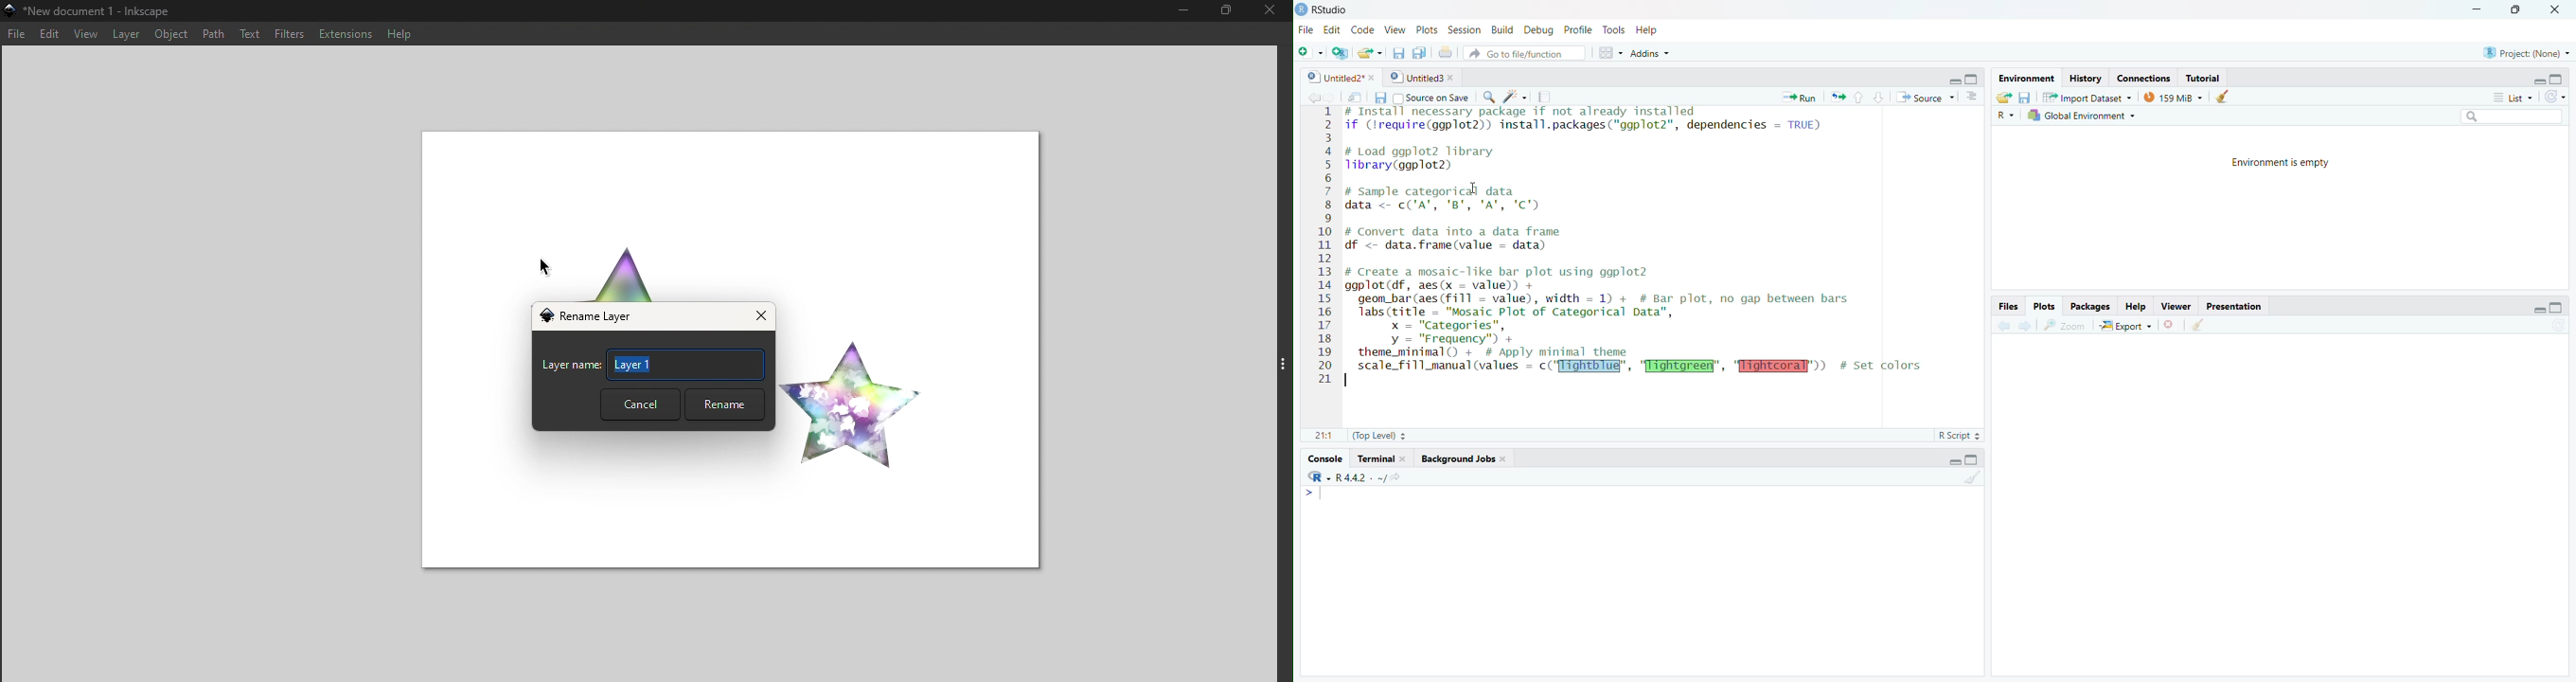 The height and width of the screenshot is (700, 2576). Describe the element at coordinates (2145, 78) in the screenshot. I see `Connections` at that location.